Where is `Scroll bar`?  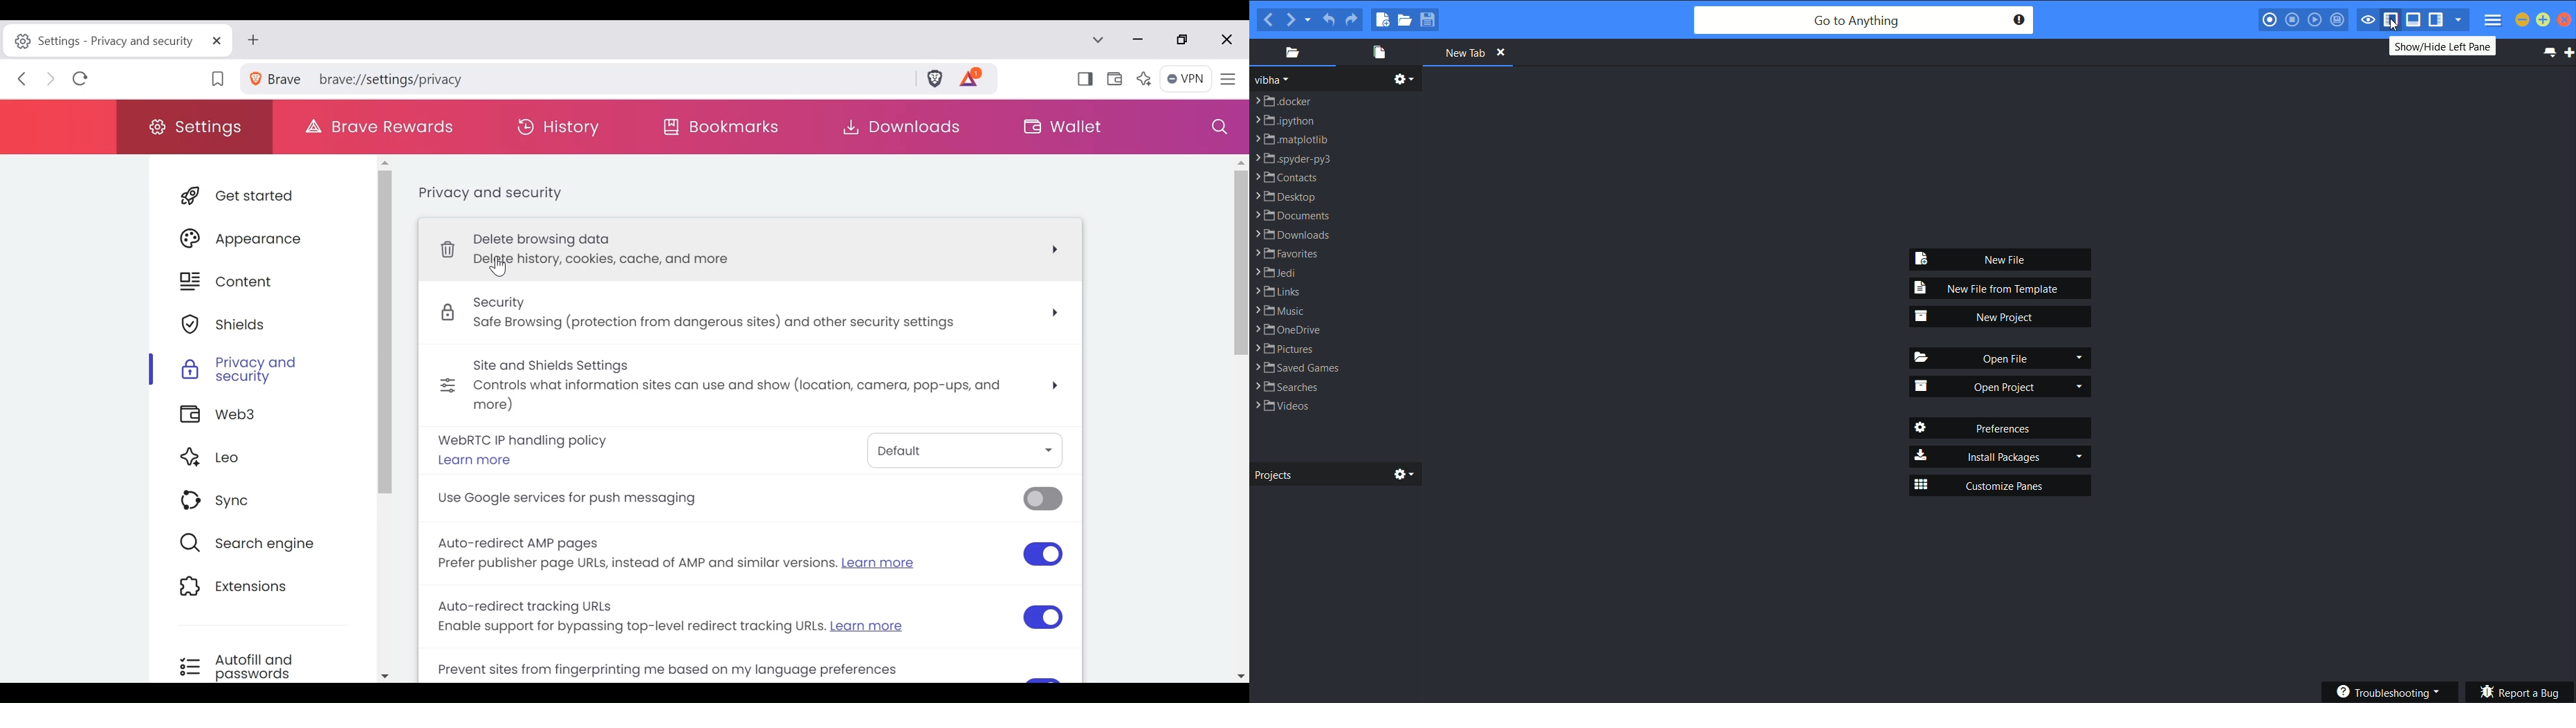 Scroll bar is located at coordinates (1241, 379).